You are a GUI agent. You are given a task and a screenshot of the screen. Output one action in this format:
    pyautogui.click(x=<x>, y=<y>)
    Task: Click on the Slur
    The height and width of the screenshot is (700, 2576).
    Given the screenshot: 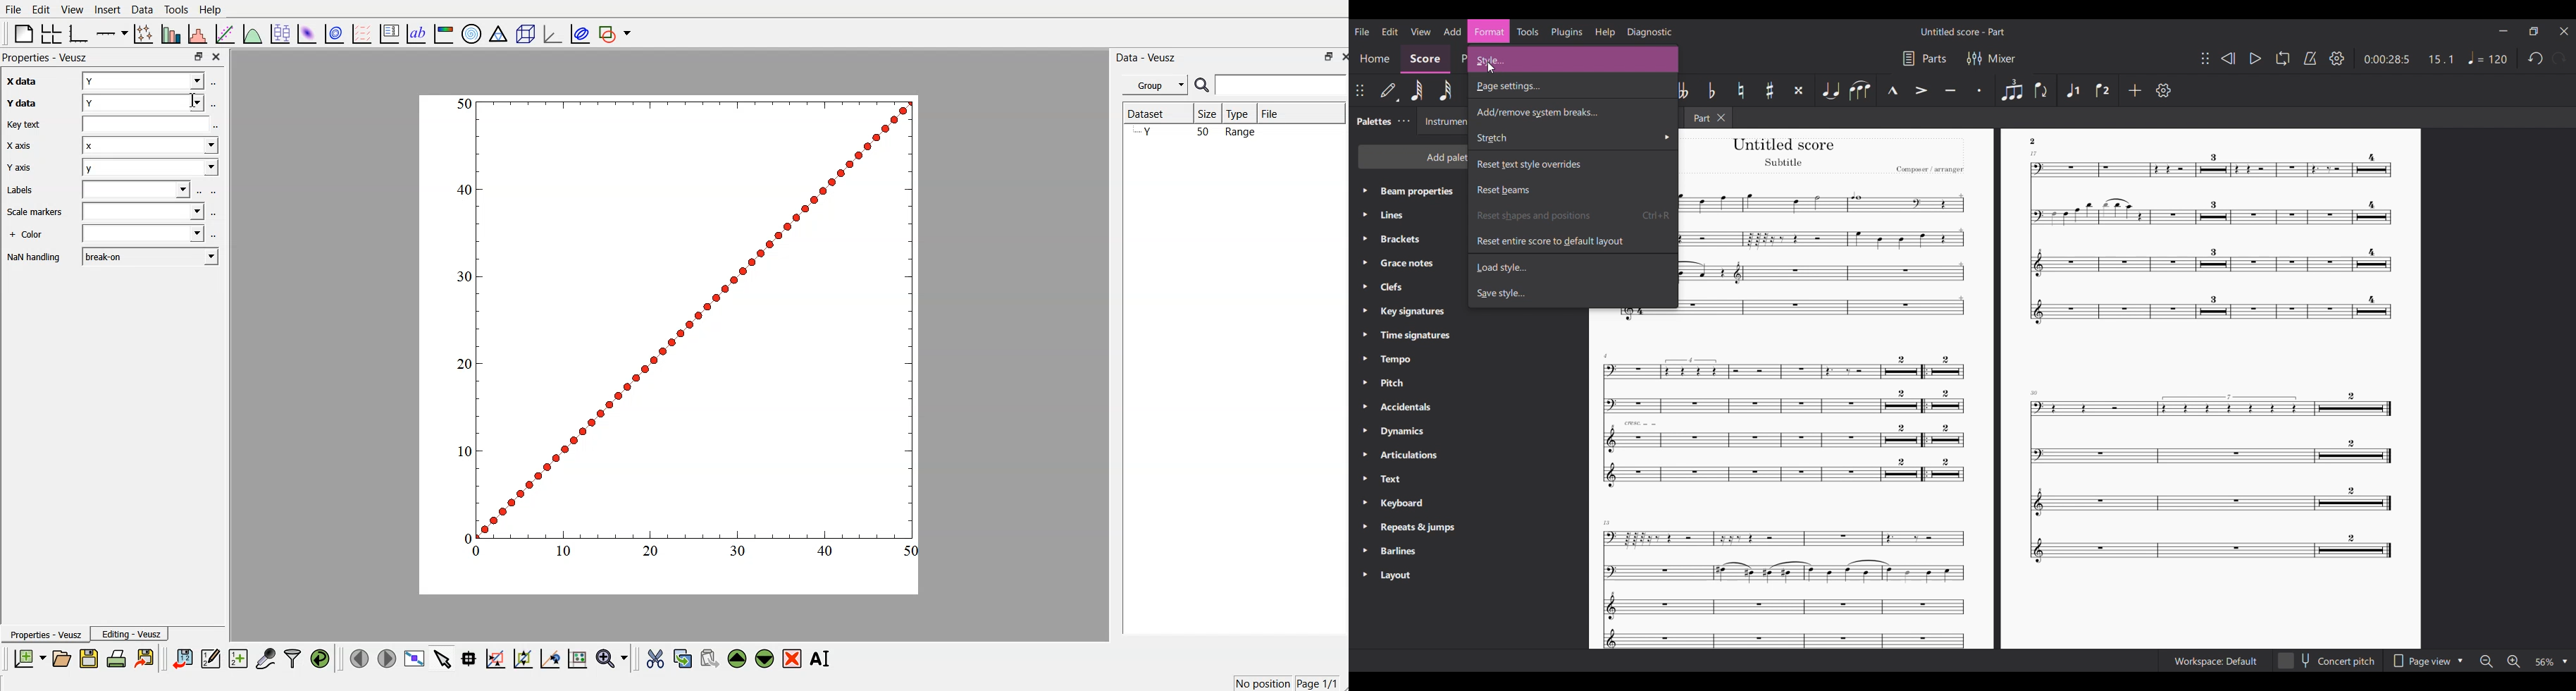 What is the action you would take?
    pyautogui.click(x=1860, y=90)
    